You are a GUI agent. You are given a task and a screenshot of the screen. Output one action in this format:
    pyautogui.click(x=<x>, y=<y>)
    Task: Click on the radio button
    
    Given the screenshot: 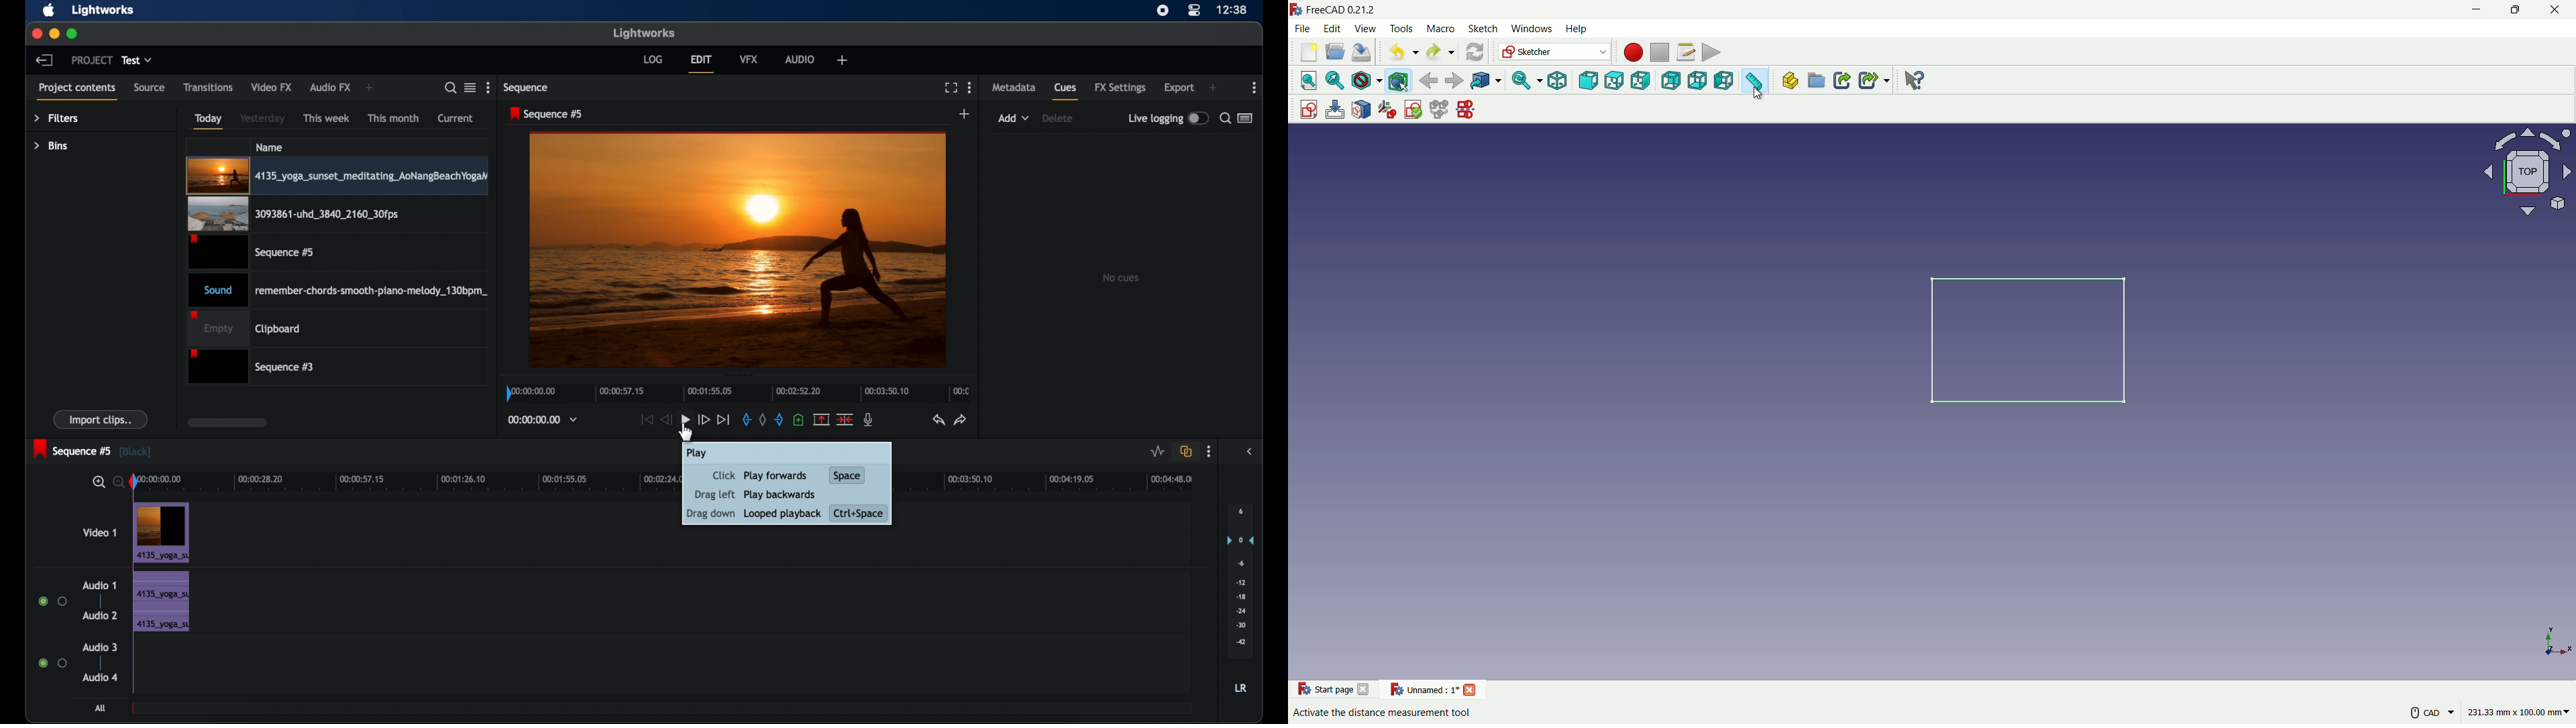 What is the action you would take?
    pyautogui.click(x=52, y=601)
    